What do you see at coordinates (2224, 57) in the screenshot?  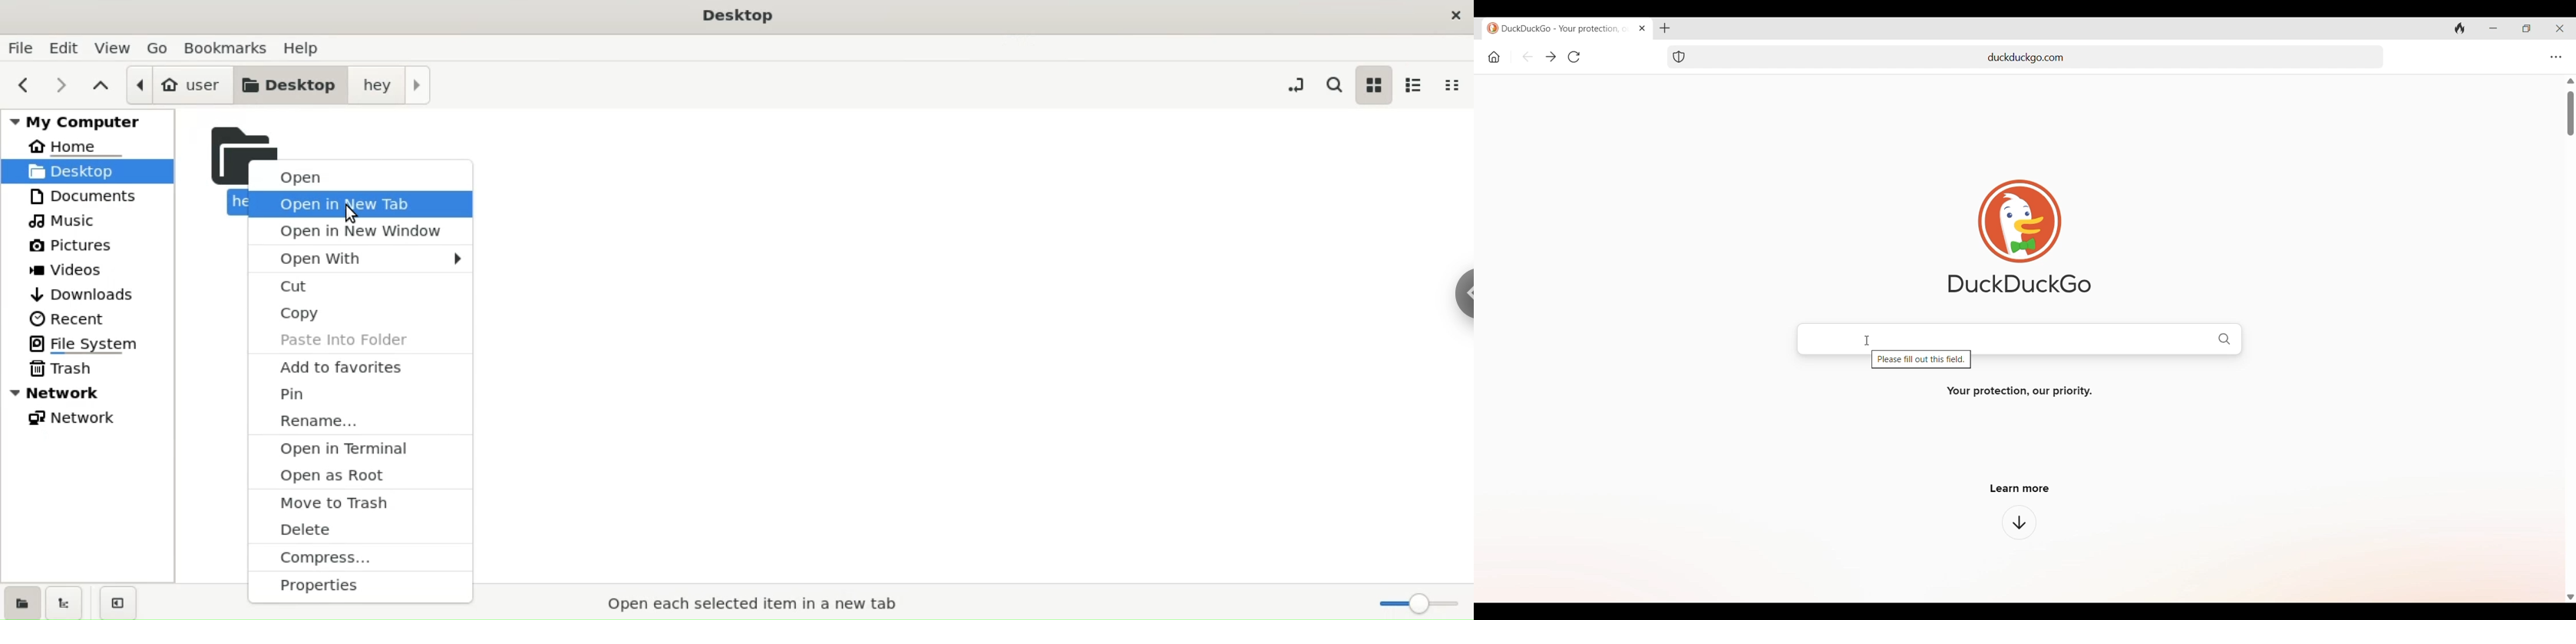 I see `Search tab` at bounding box center [2224, 57].